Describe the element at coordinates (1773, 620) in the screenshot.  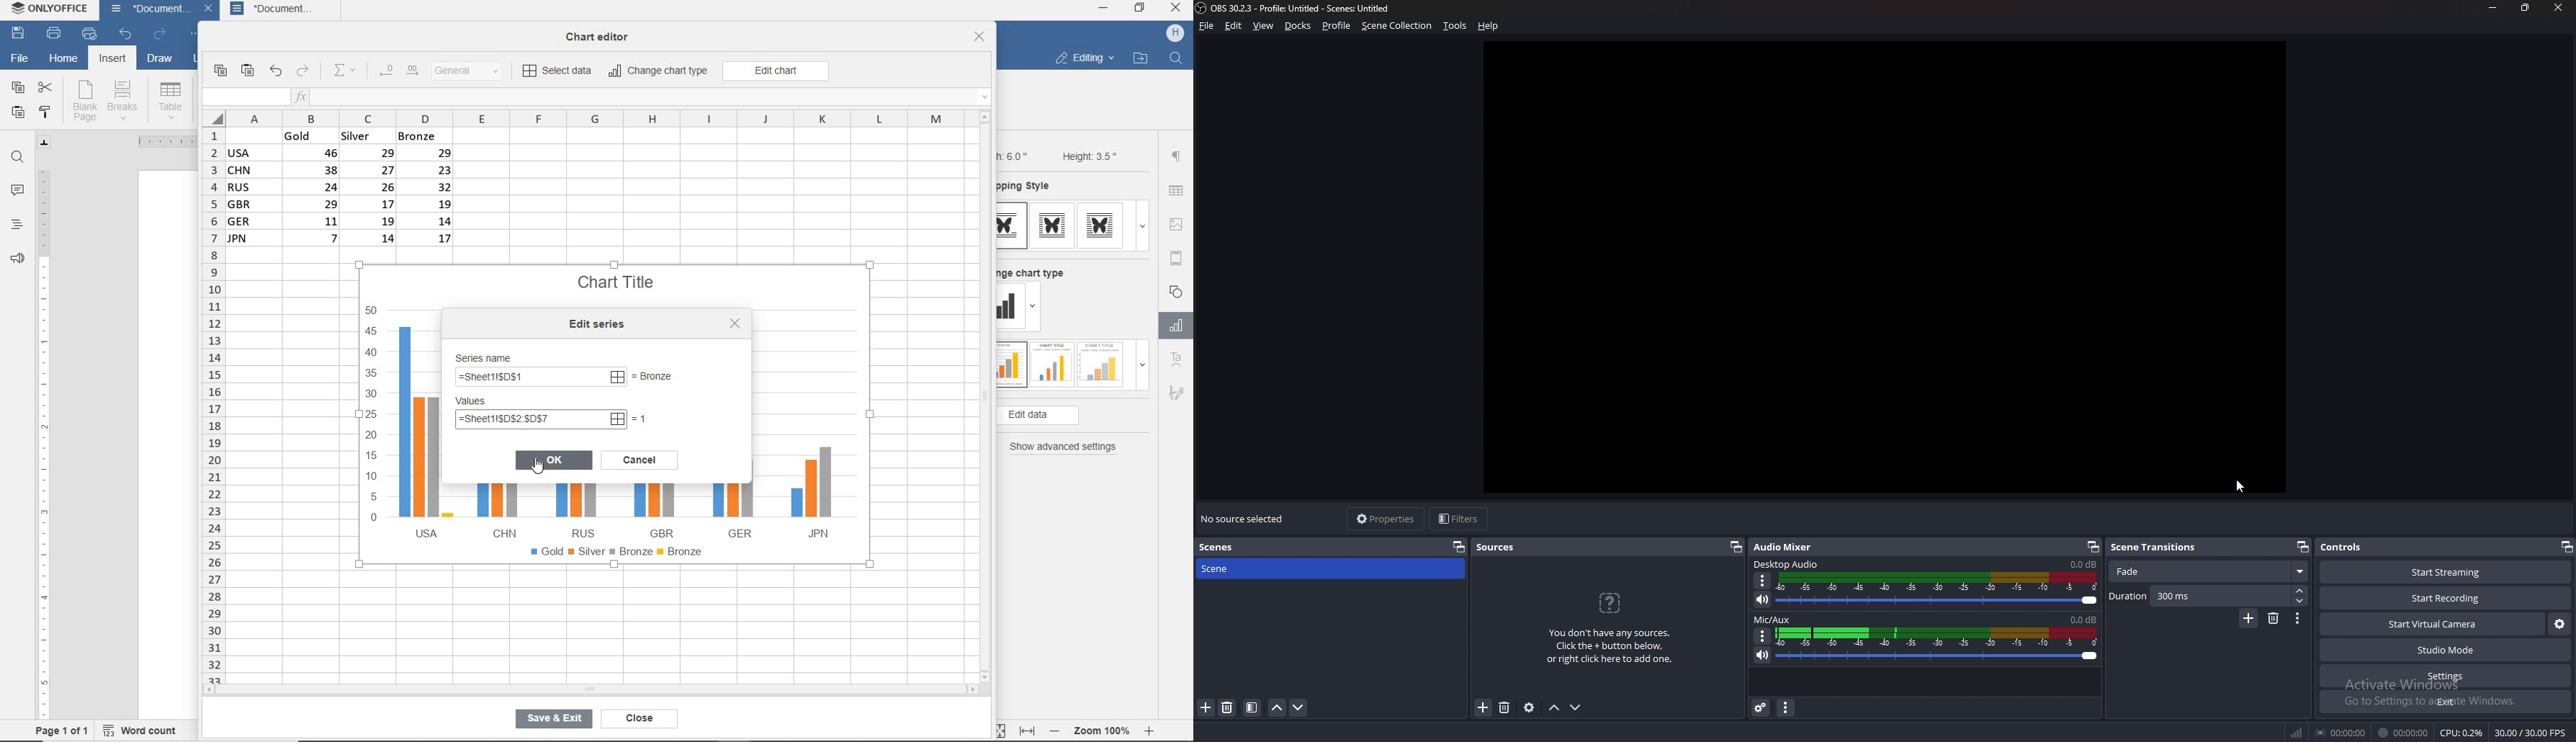
I see `mic/aux` at that location.